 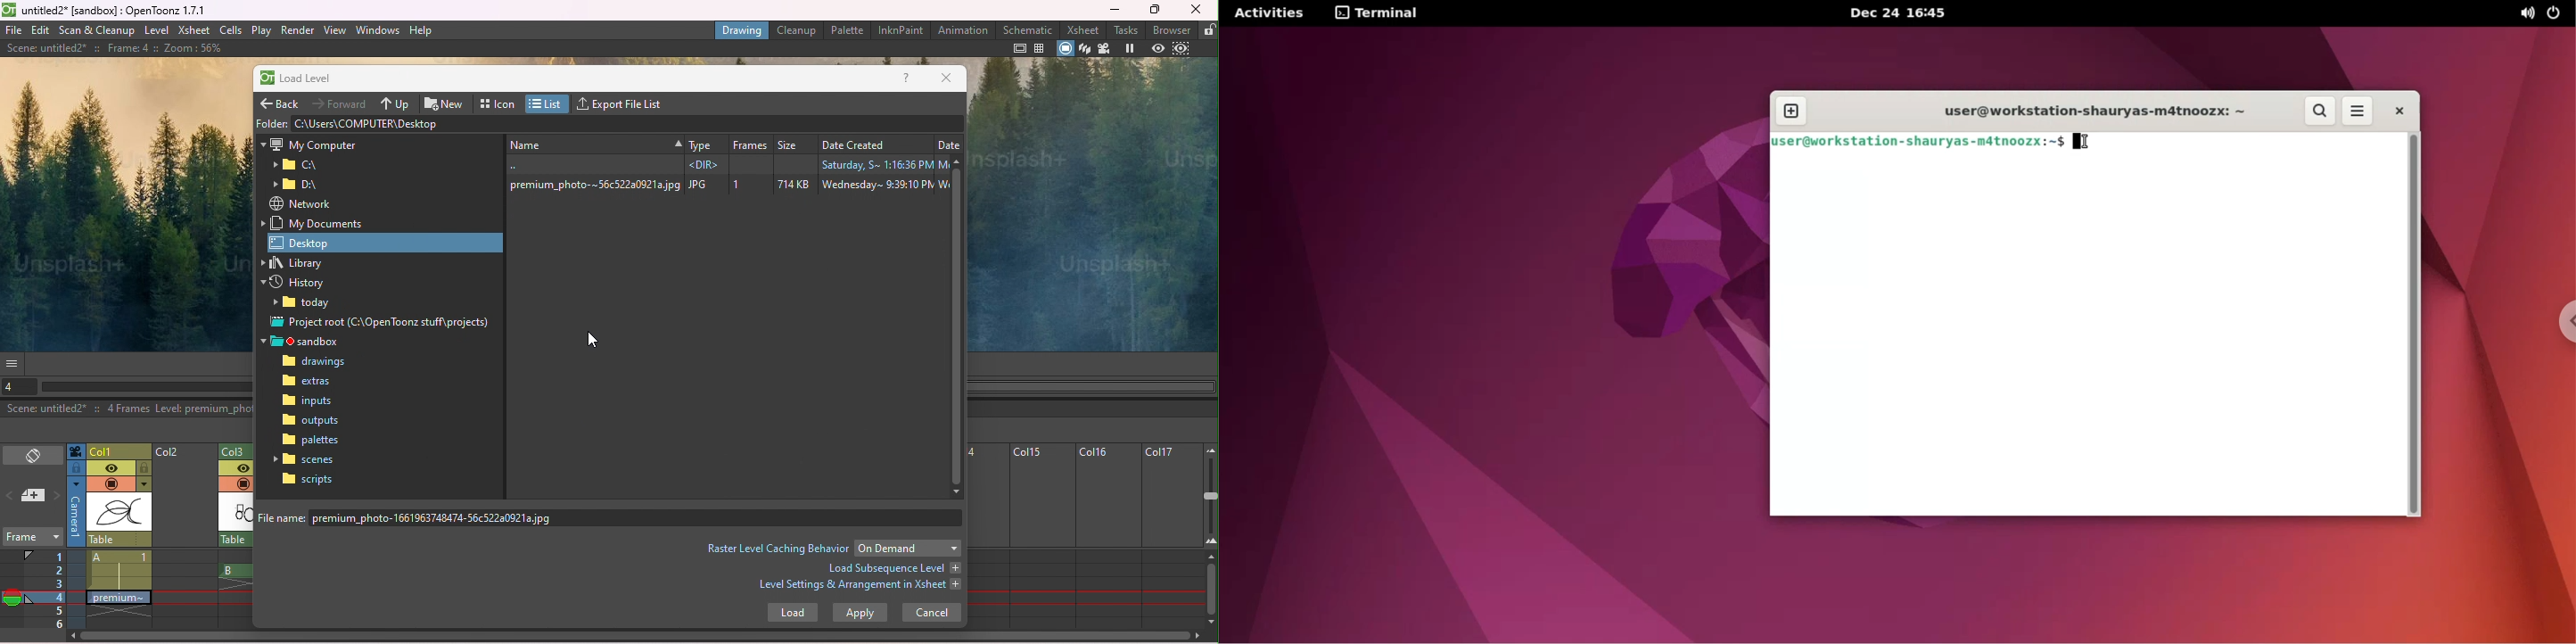 What do you see at coordinates (946, 78) in the screenshot?
I see `Close` at bounding box center [946, 78].